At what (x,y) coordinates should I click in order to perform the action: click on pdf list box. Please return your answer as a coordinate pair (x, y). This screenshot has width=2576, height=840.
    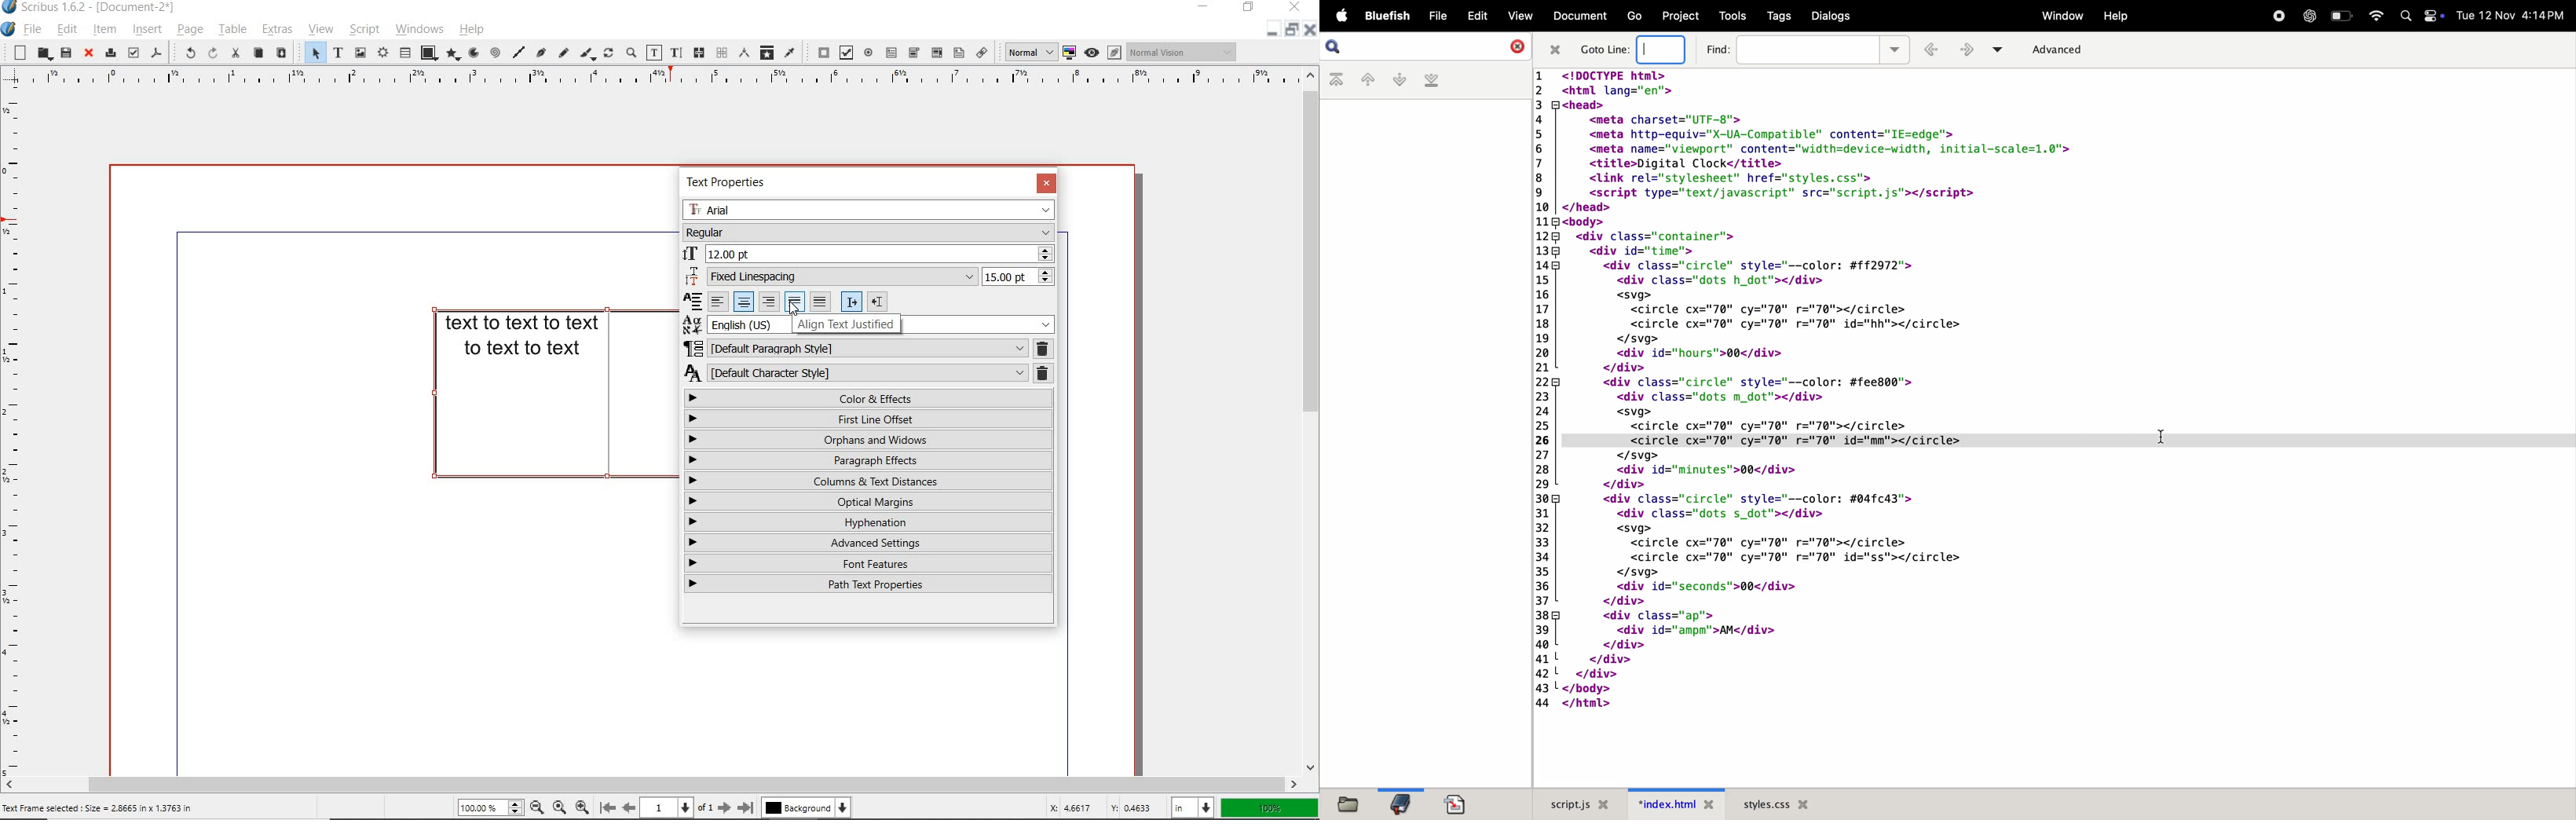
    Looking at the image, I should click on (957, 52).